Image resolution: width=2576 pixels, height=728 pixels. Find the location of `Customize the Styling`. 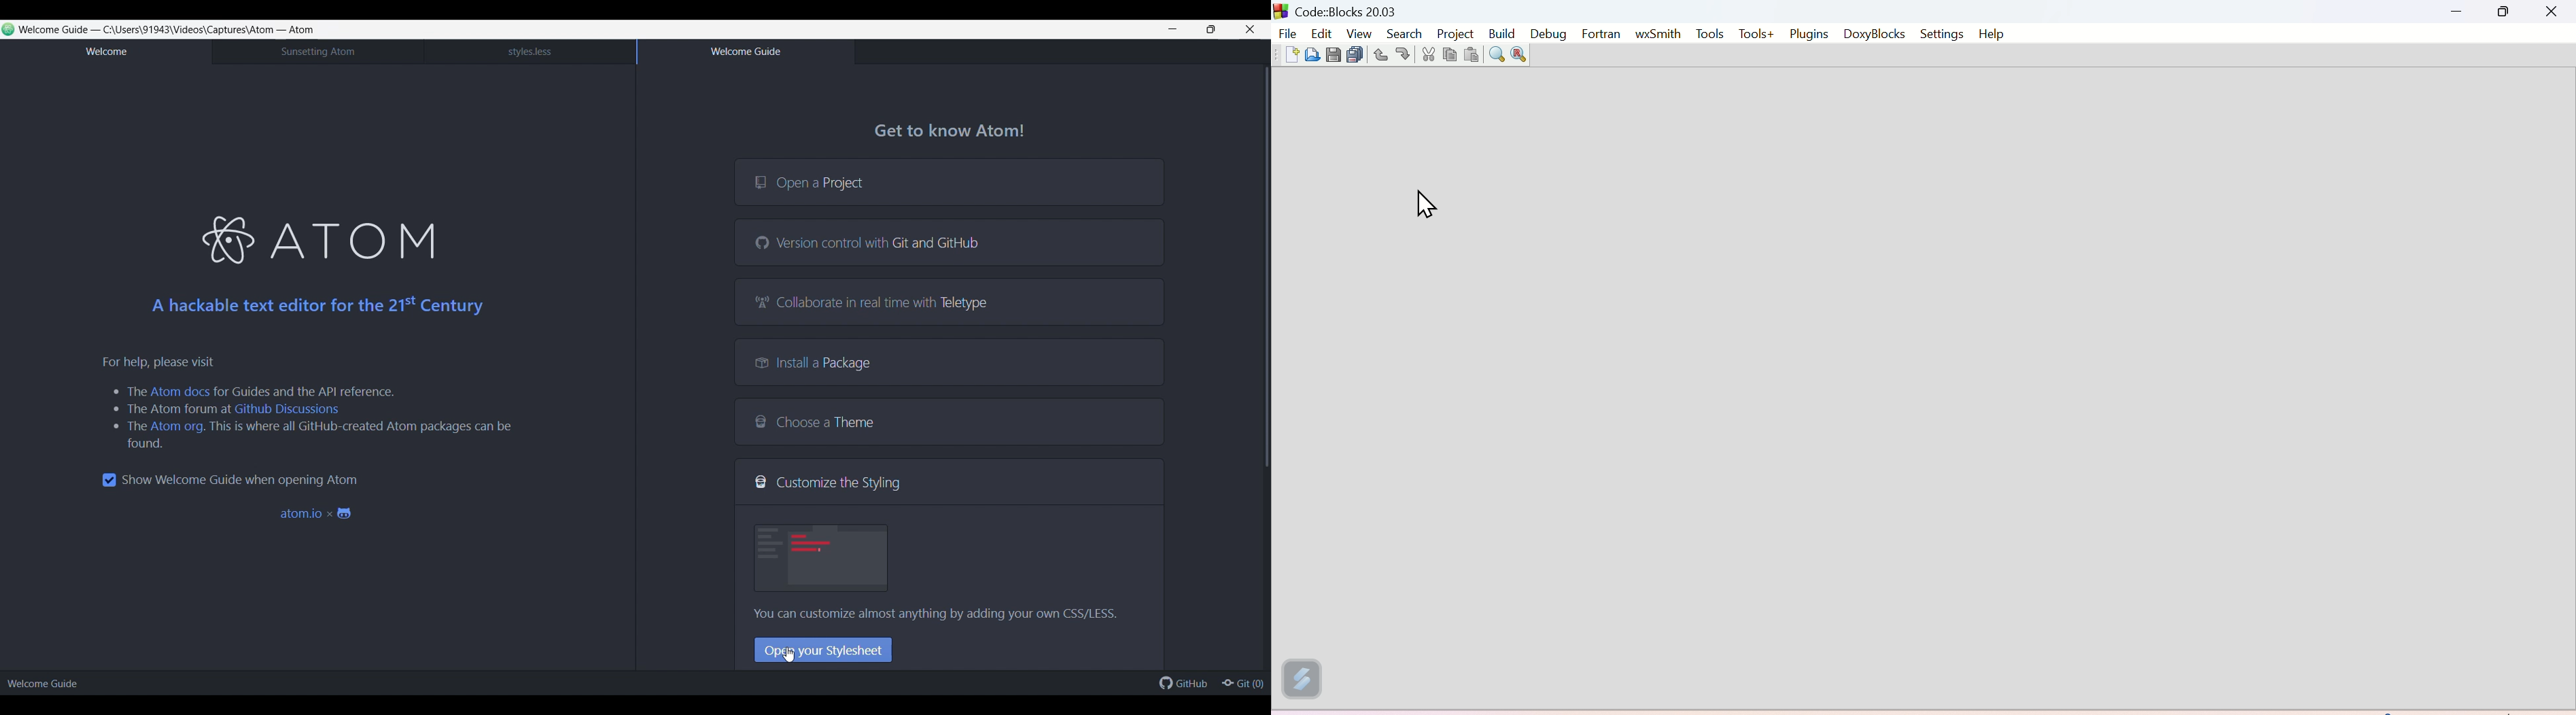

Customize the Styling is located at coordinates (949, 482).